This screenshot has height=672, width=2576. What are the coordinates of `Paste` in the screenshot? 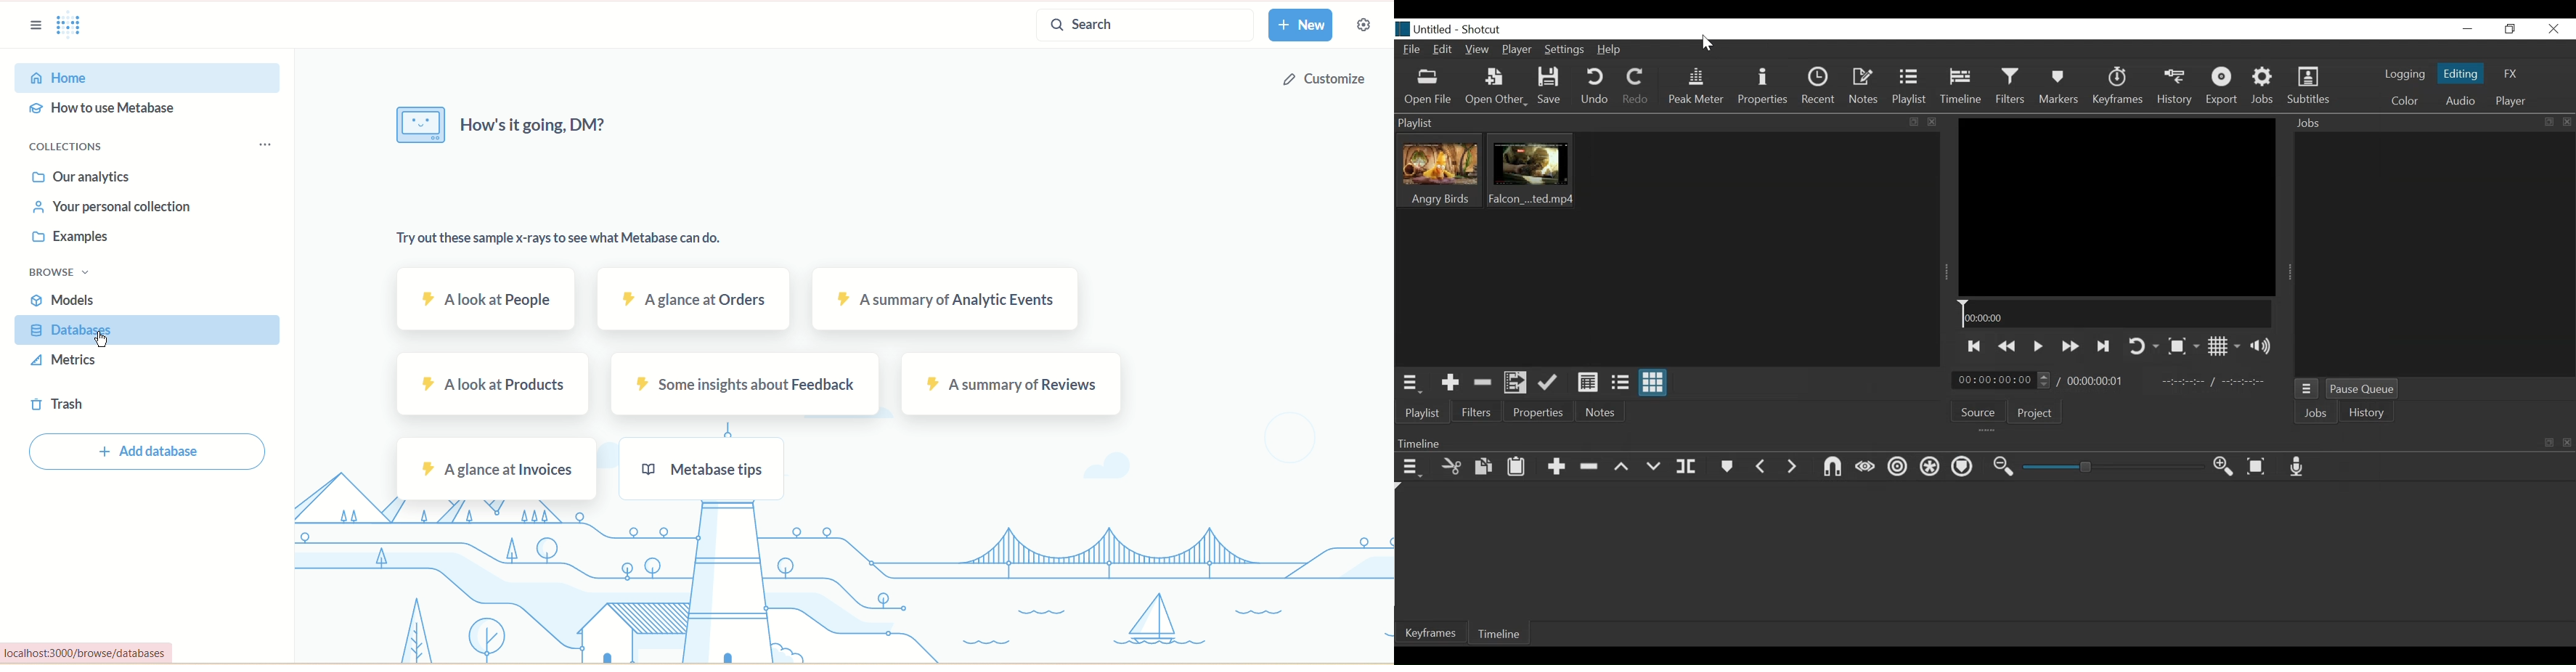 It's located at (1517, 466).